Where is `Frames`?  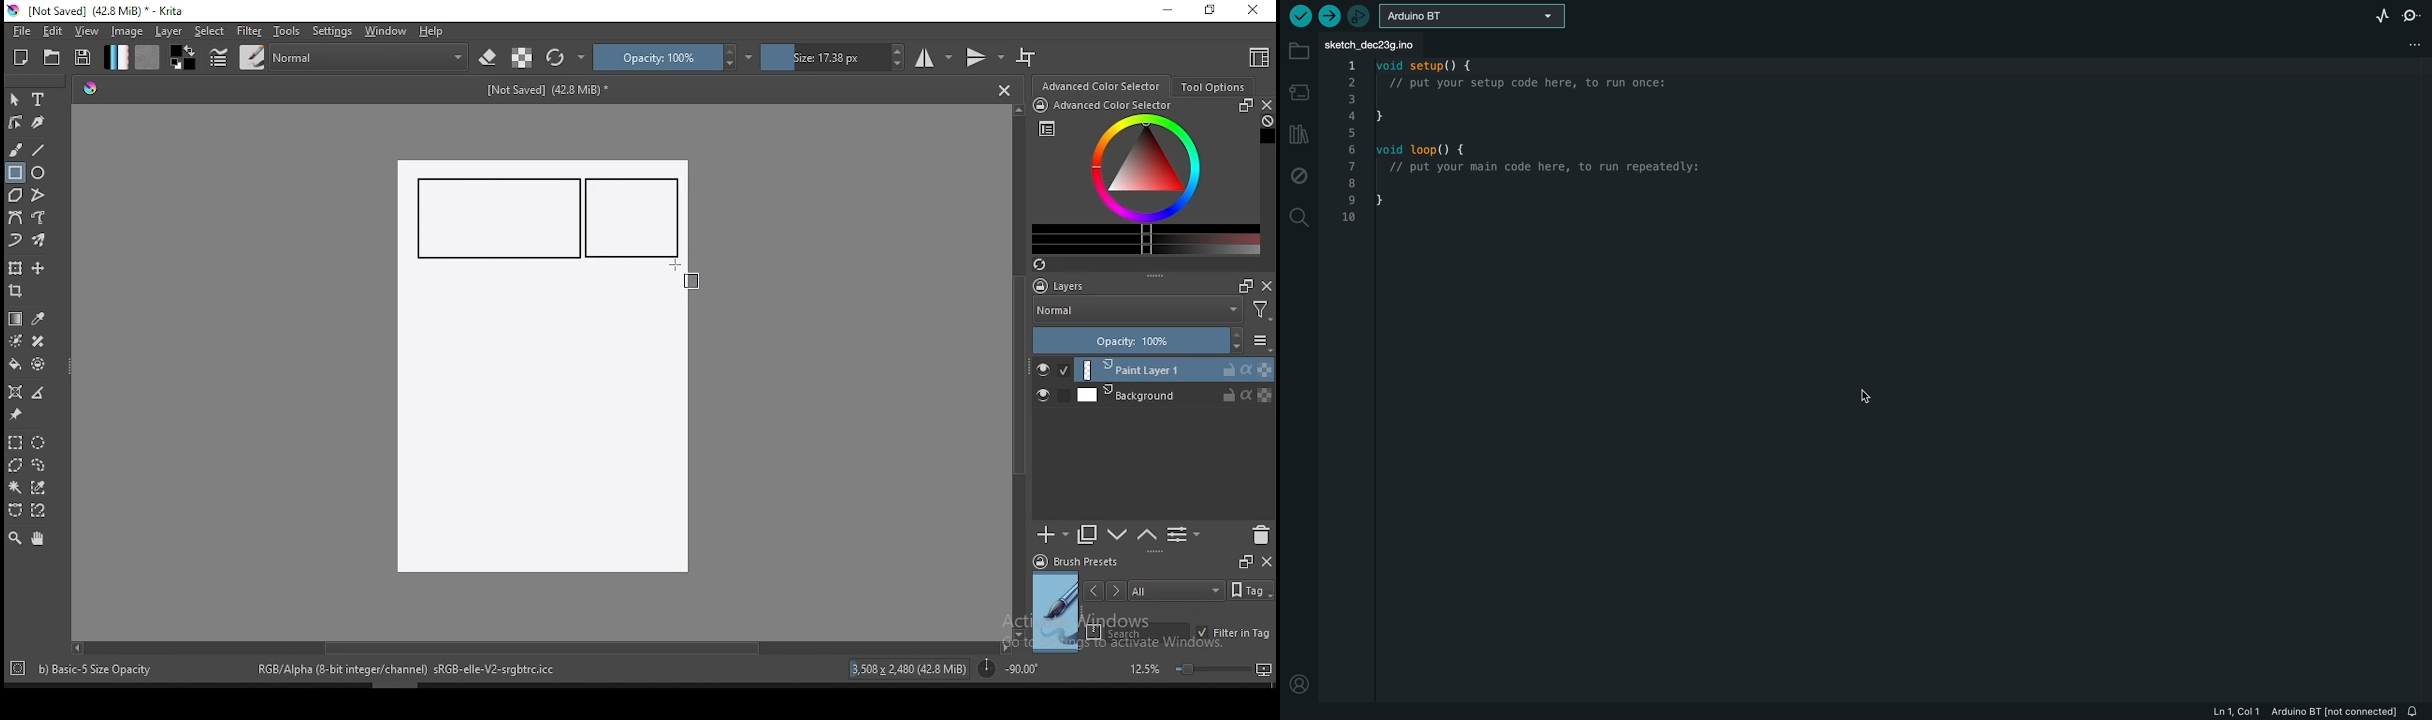
Frames is located at coordinates (1240, 285).